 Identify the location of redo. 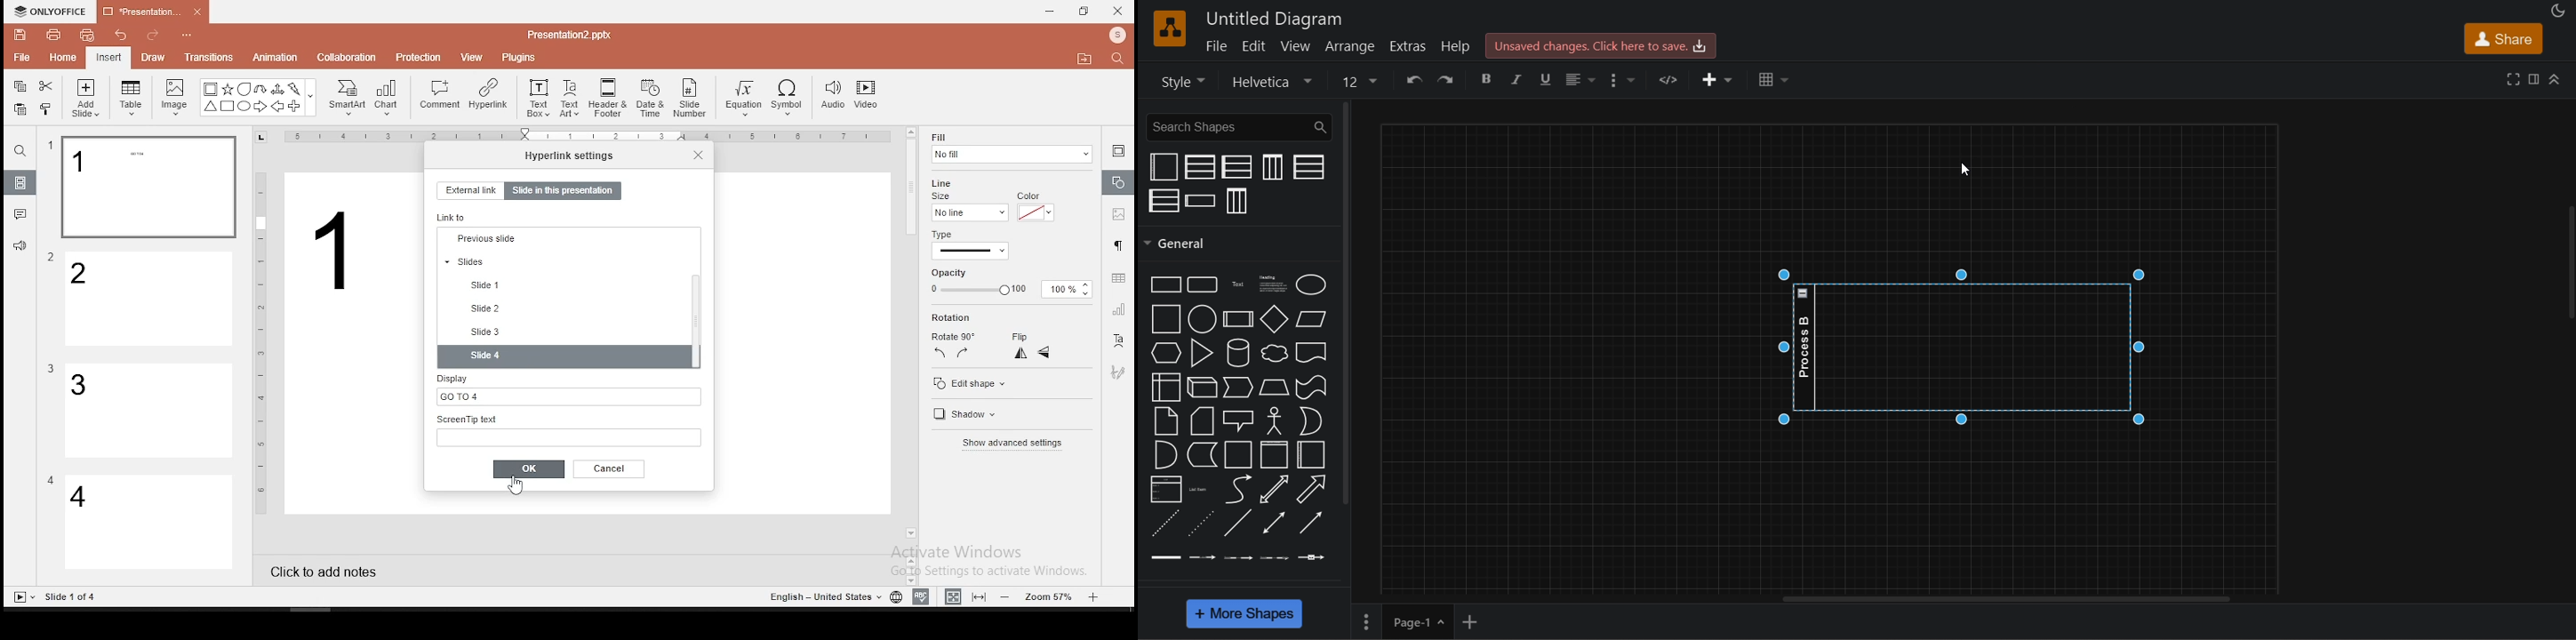
(1450, 79).